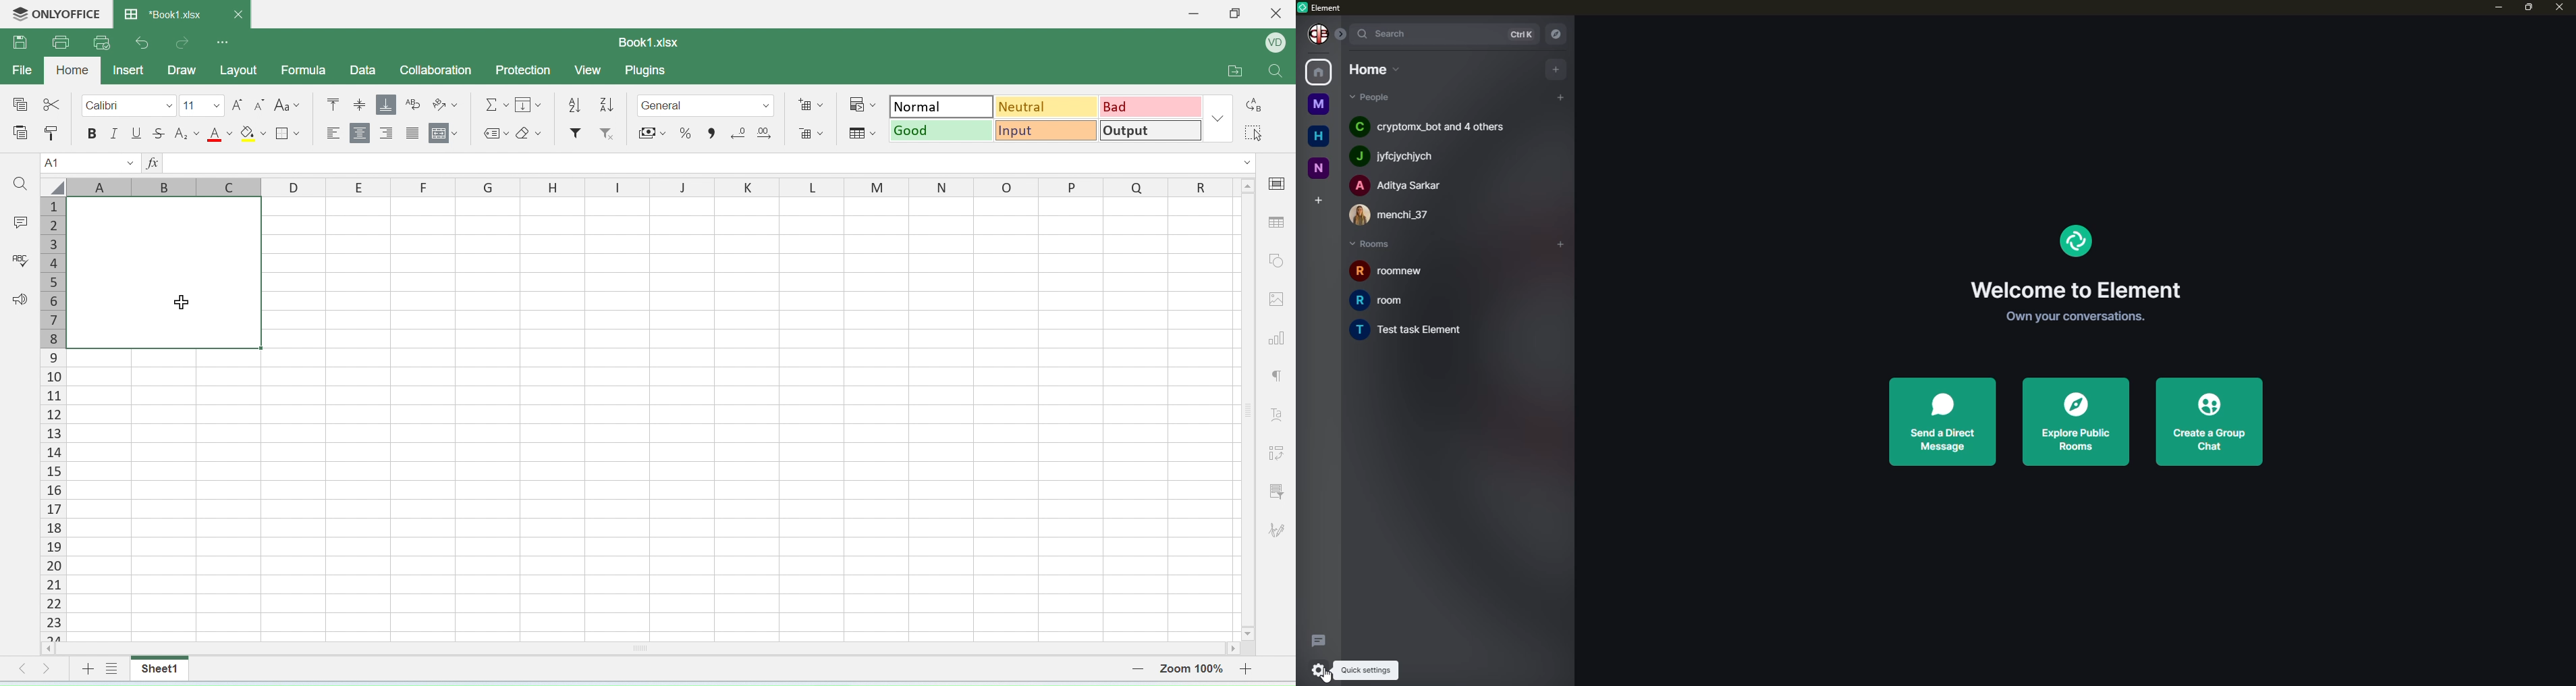  What do you see at coordinates (147, 41) in the screenshot?
I see `undo` at bounding box center [147, 41].